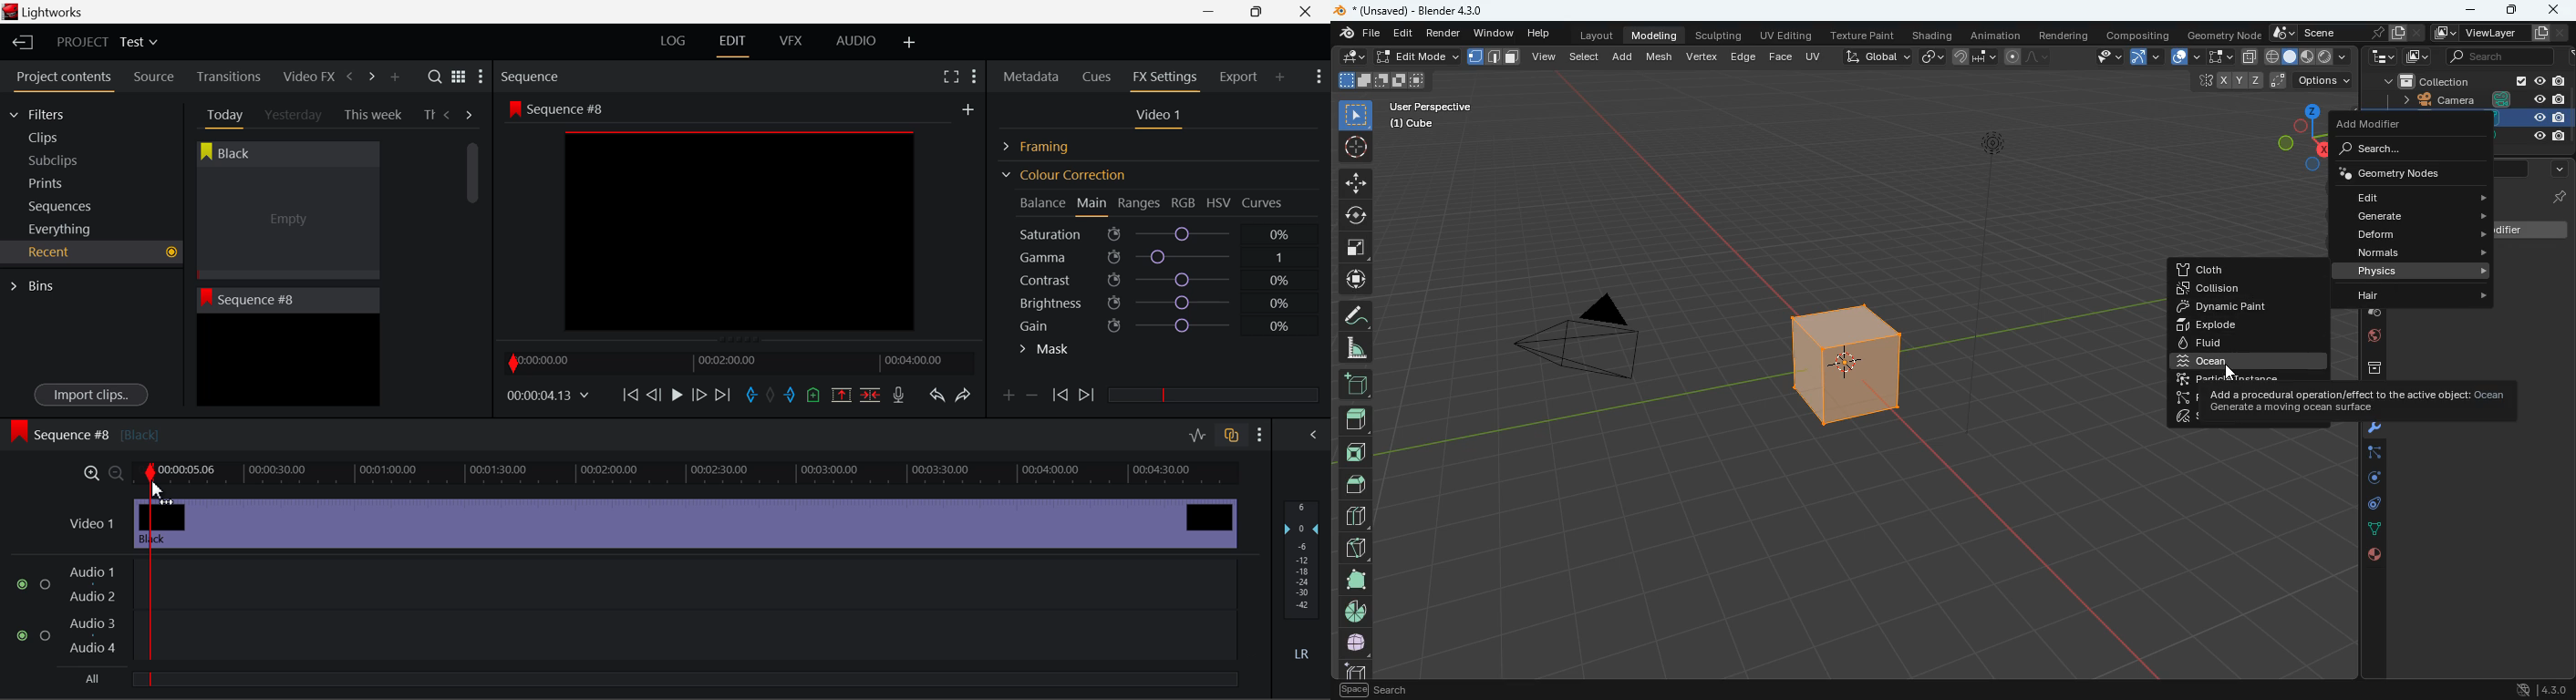  Describe the element at coordinates (738, 362) in the screenshot. I see `Project Timeline Navigator` at that location.